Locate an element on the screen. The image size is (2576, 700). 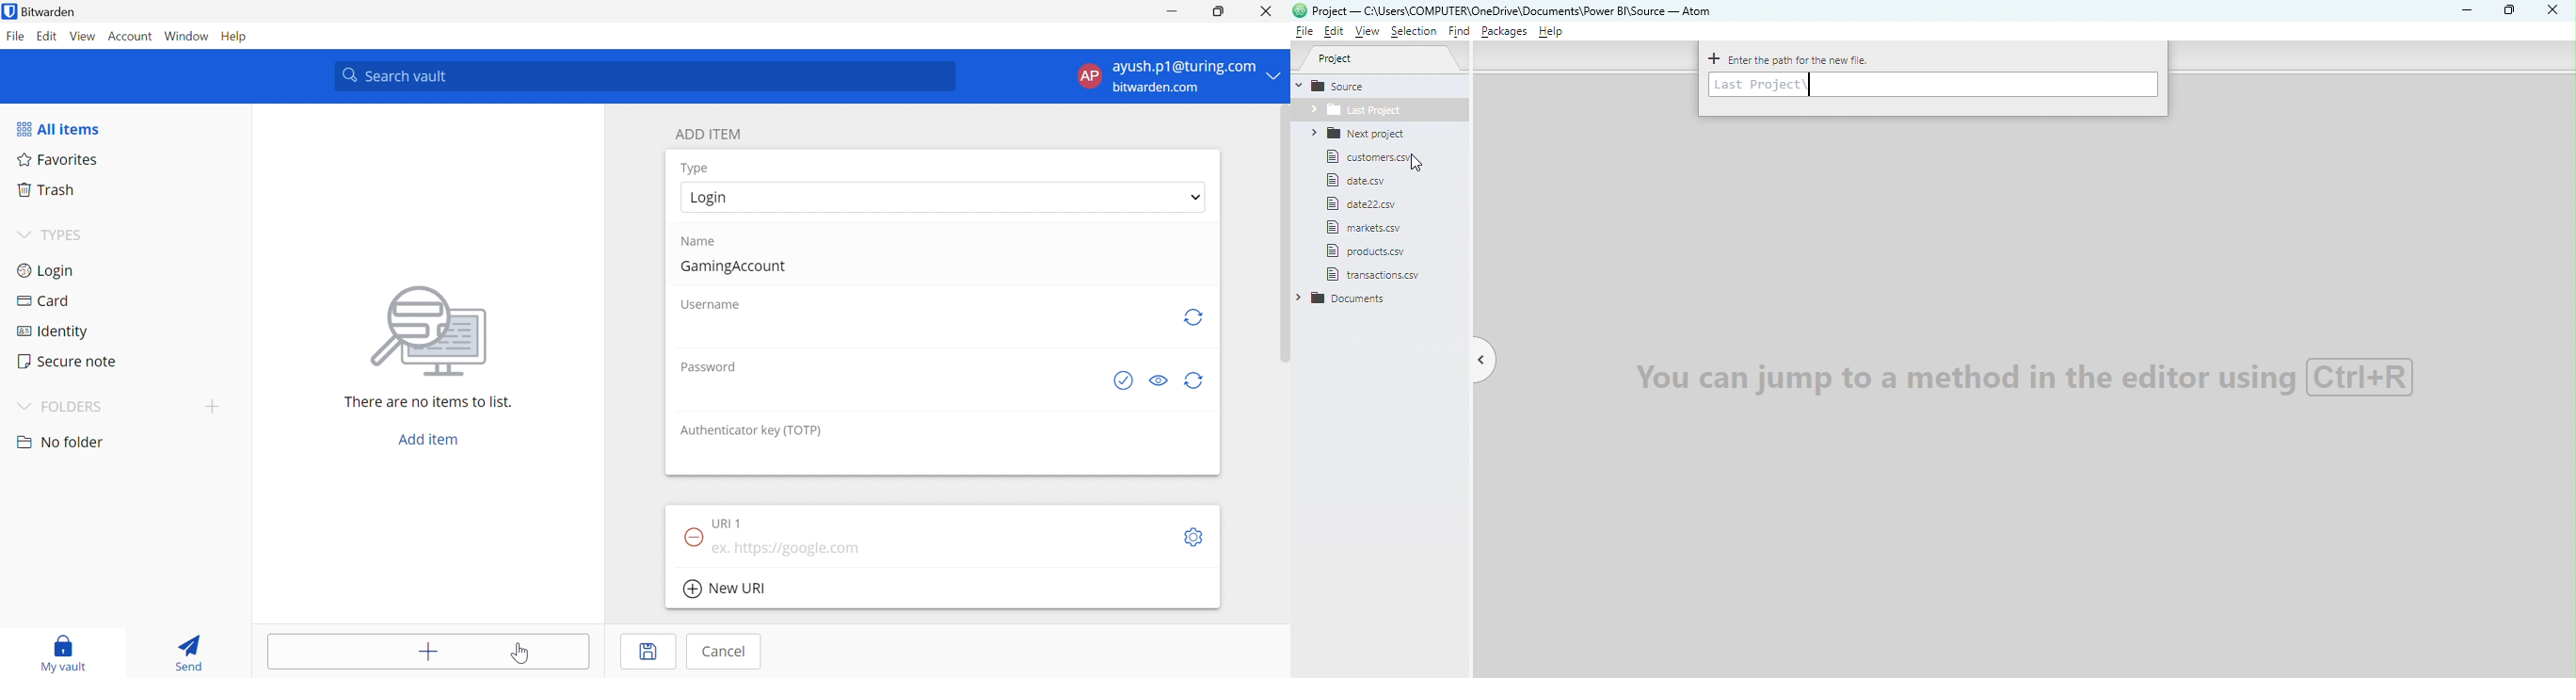
ex. https://google.com is located at coordinates (788, 549).